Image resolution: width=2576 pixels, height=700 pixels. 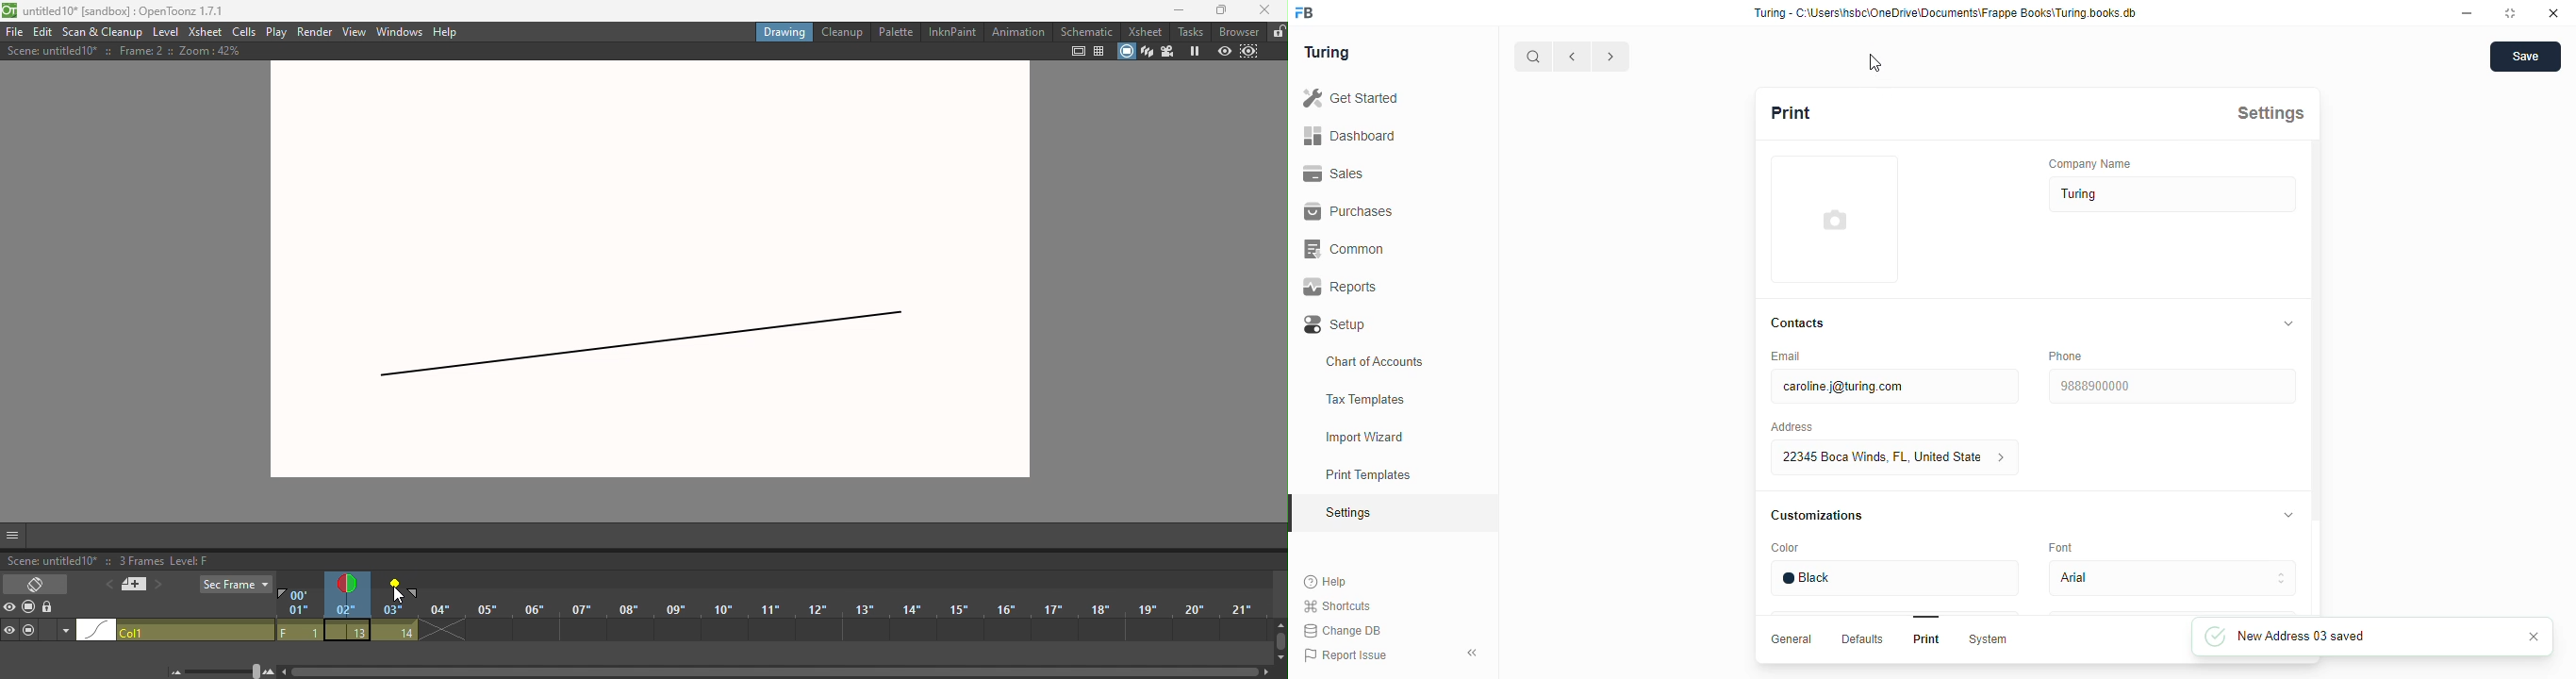 I want to click on Render, so click(x=316, y=30).